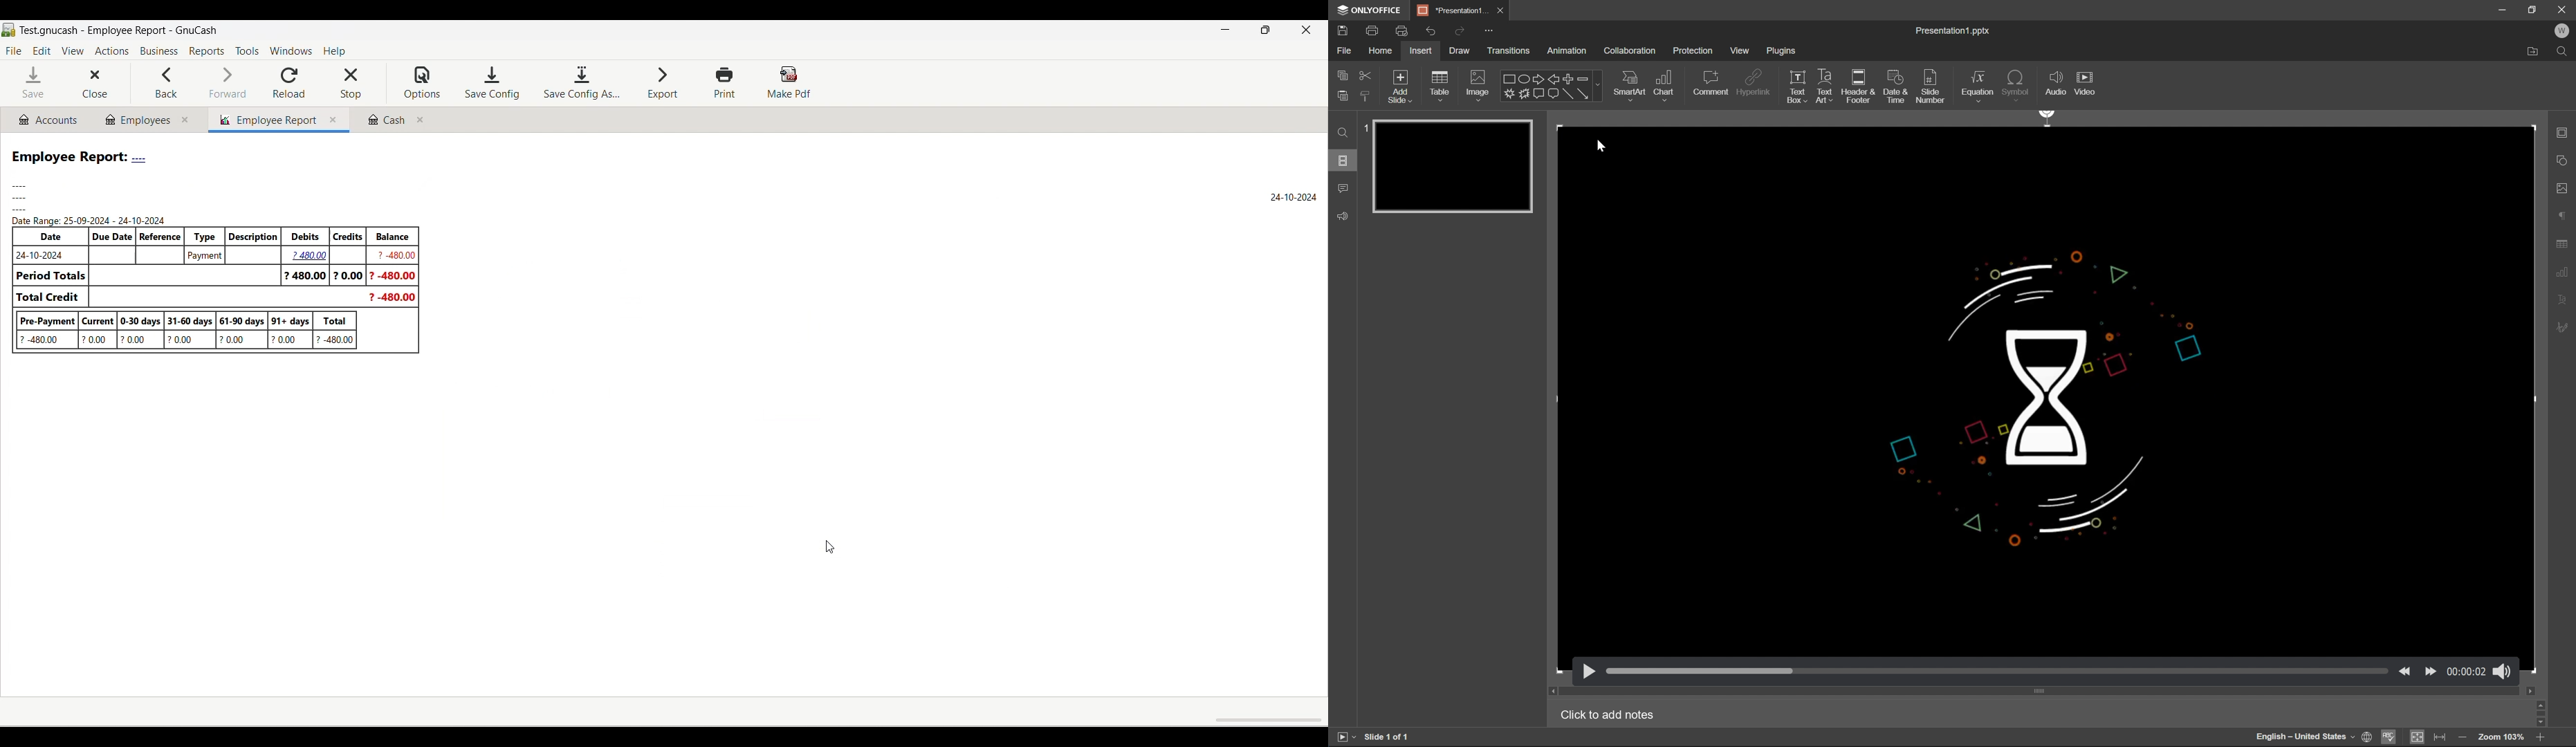  Describe the element at coordinates (2563, 213) in the screenshot. I see `paragraph settings` at that location.